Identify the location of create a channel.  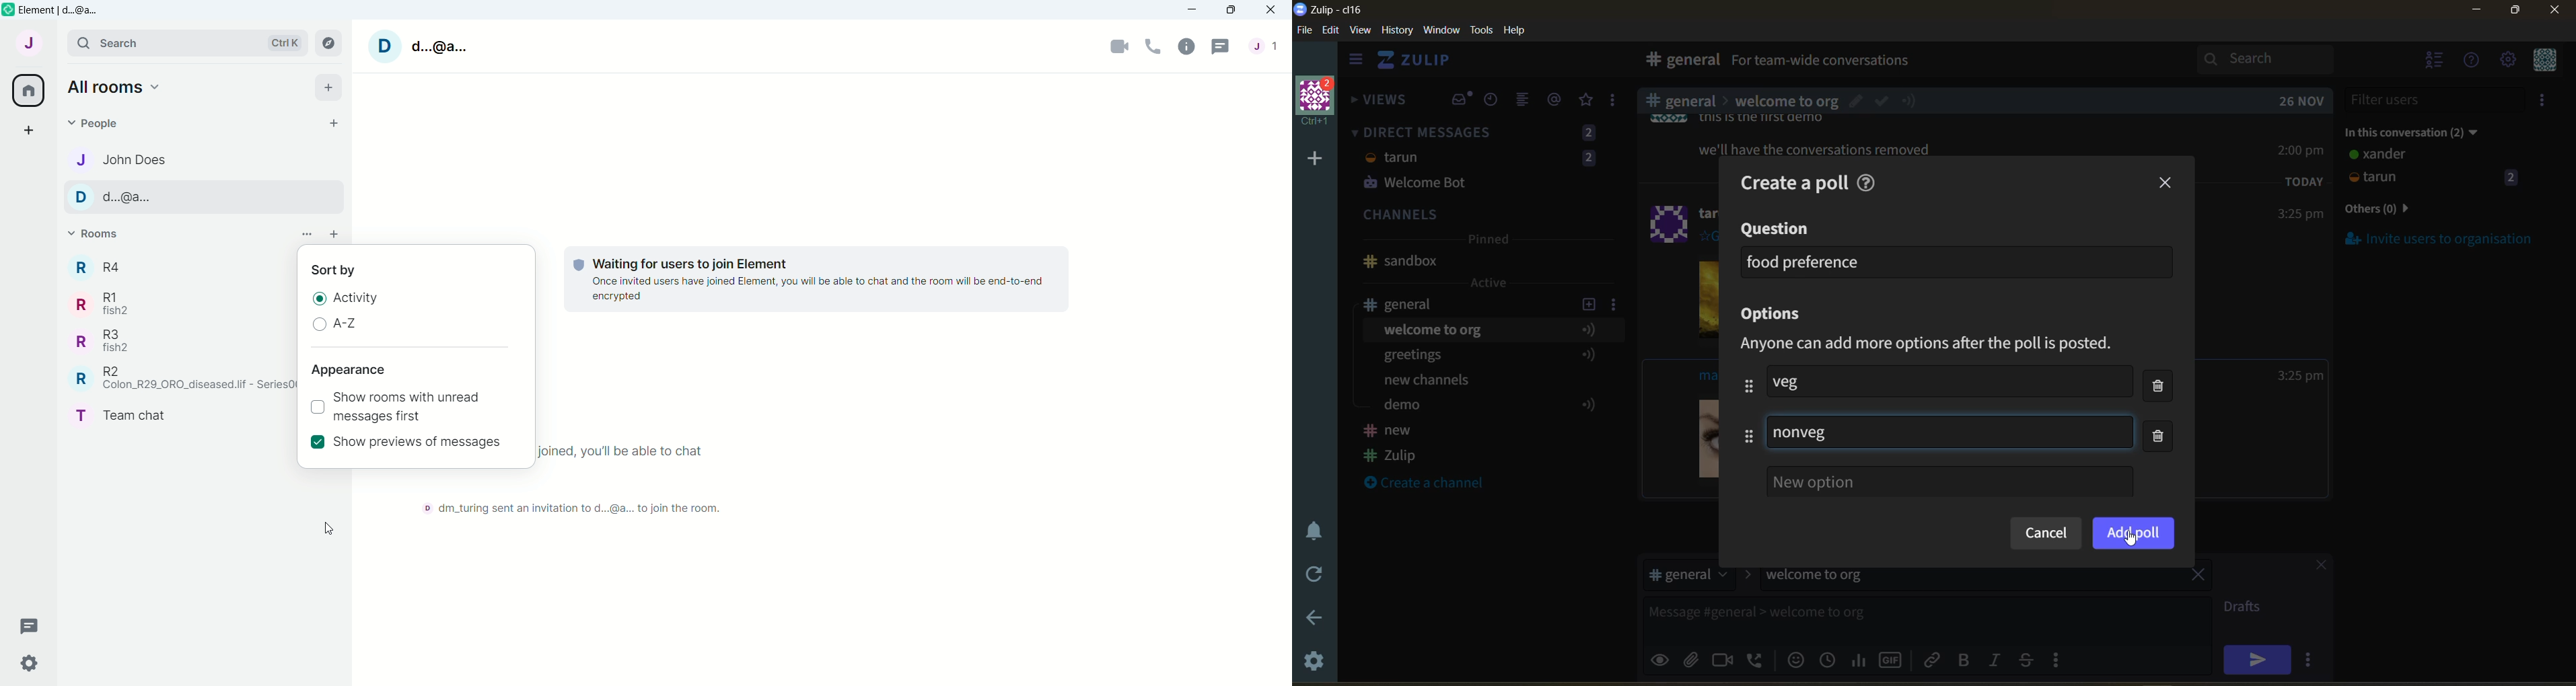
(1432, 484).